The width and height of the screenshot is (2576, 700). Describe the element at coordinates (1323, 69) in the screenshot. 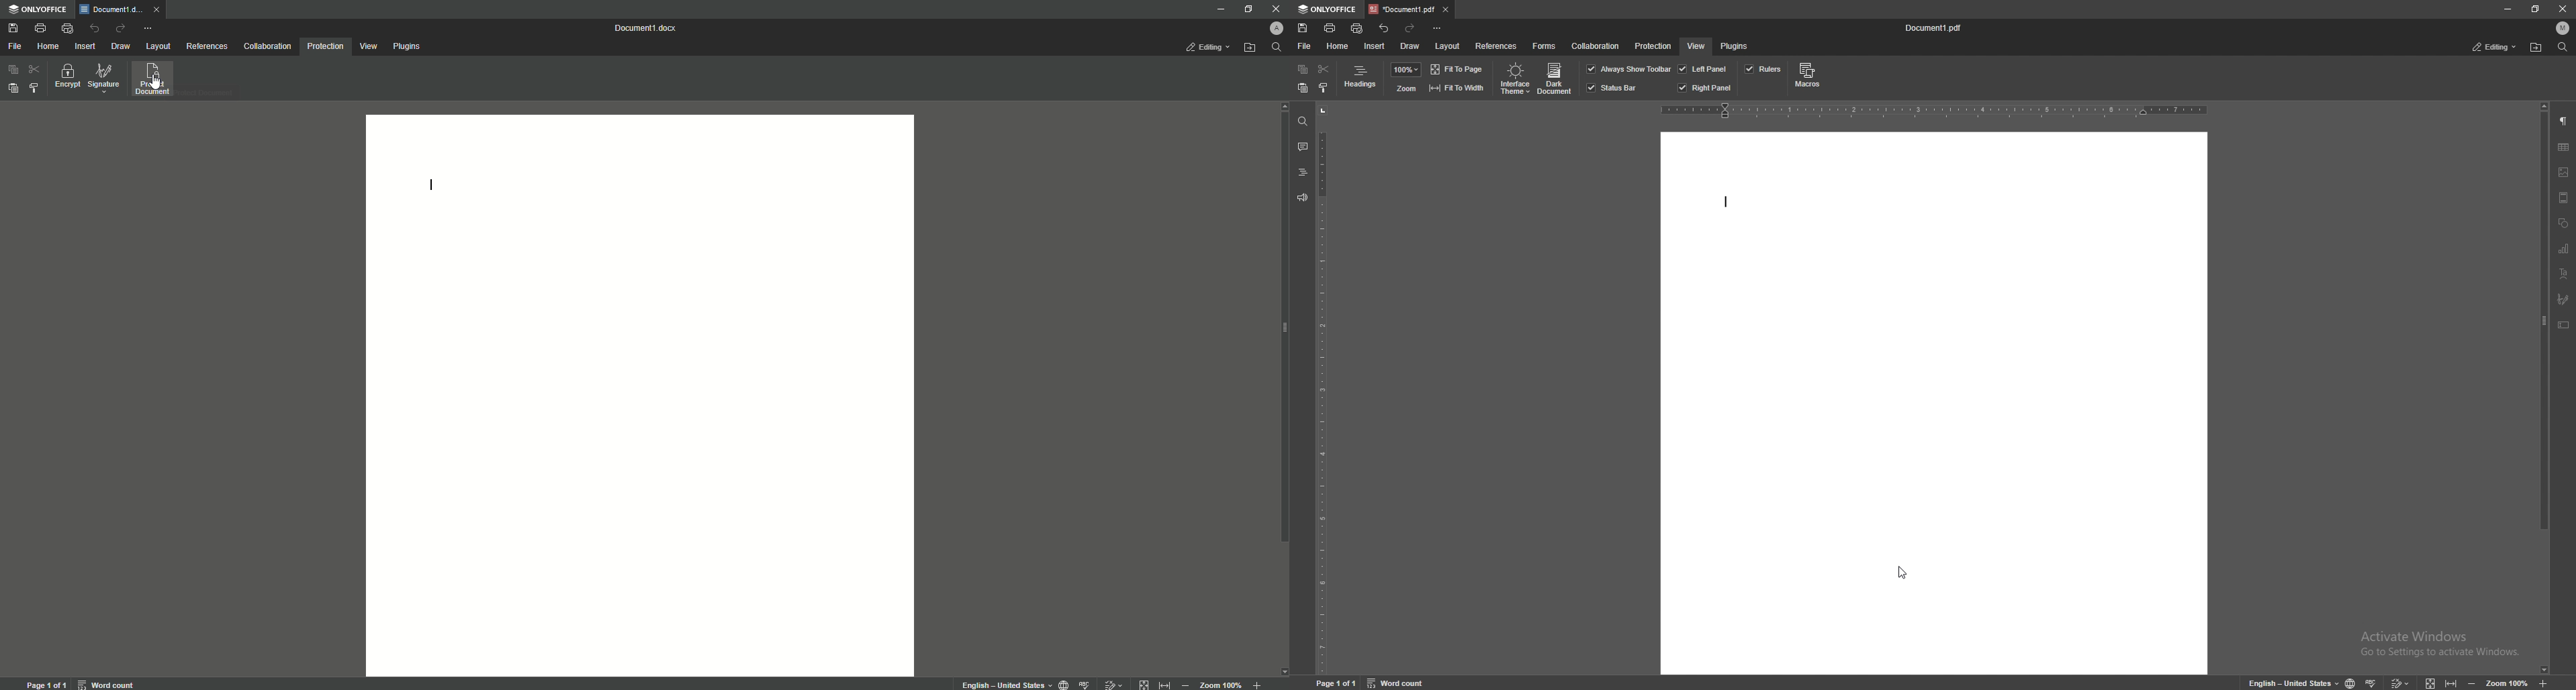

I see `cut` at that location.